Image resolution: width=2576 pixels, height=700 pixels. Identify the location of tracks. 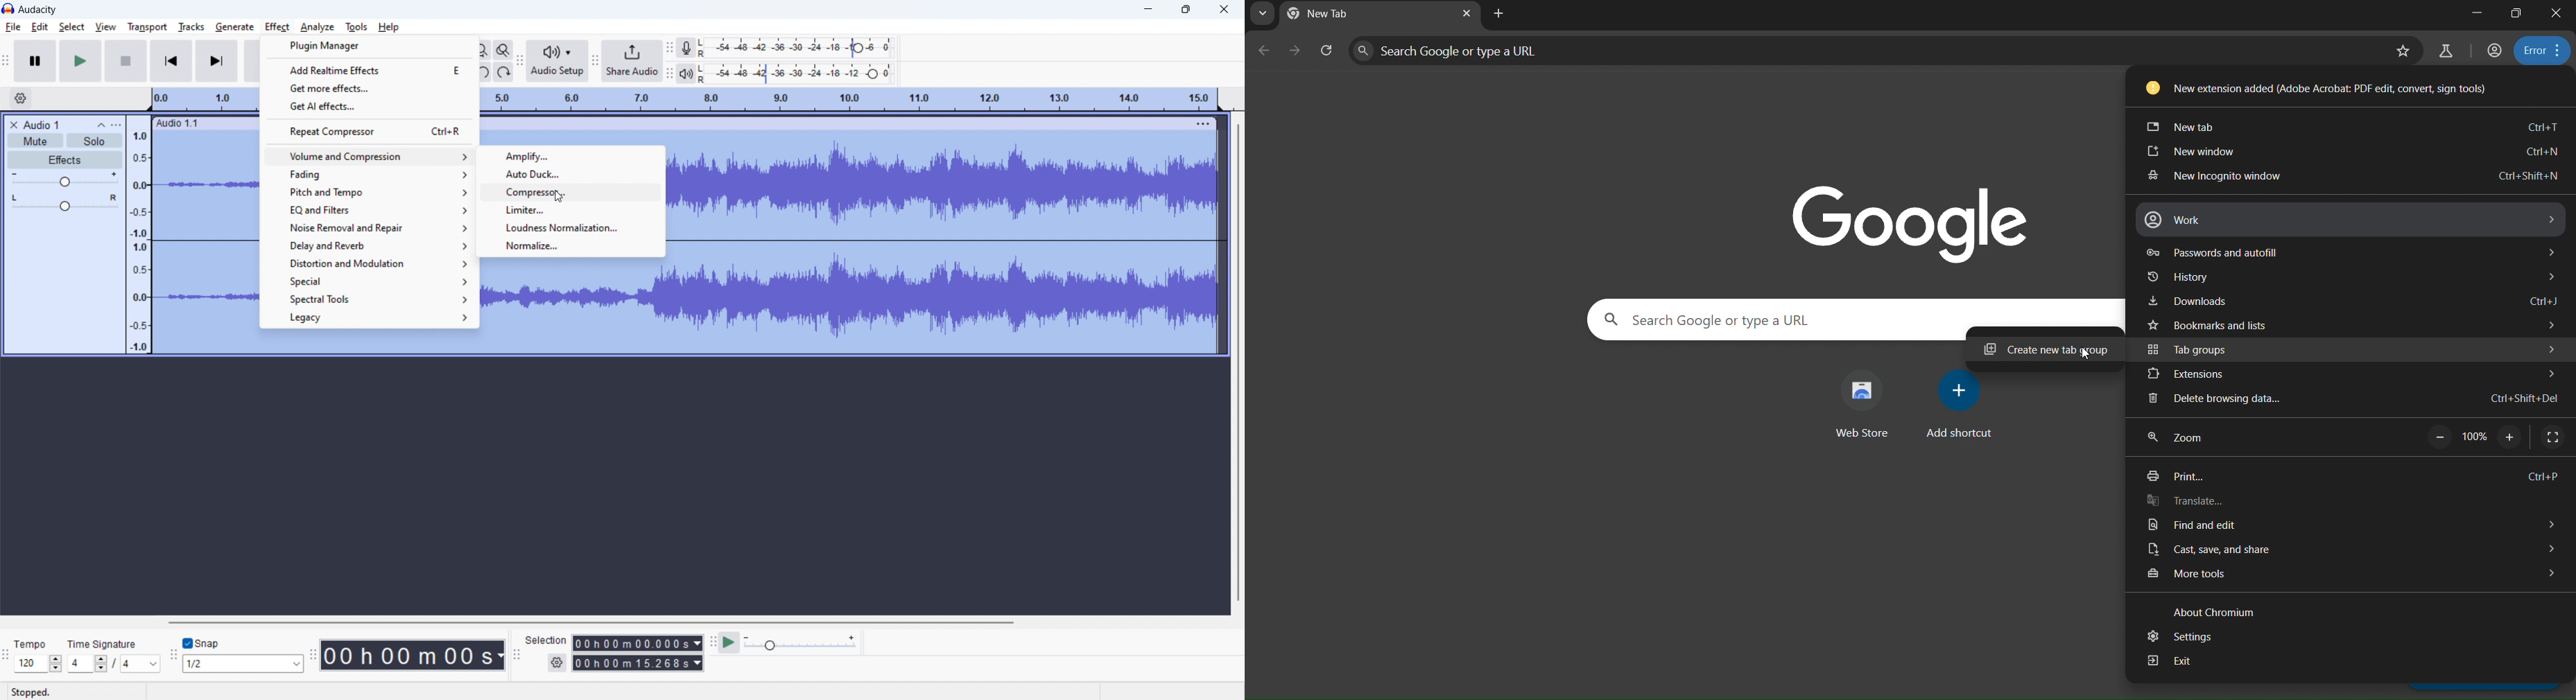
(191, 27).